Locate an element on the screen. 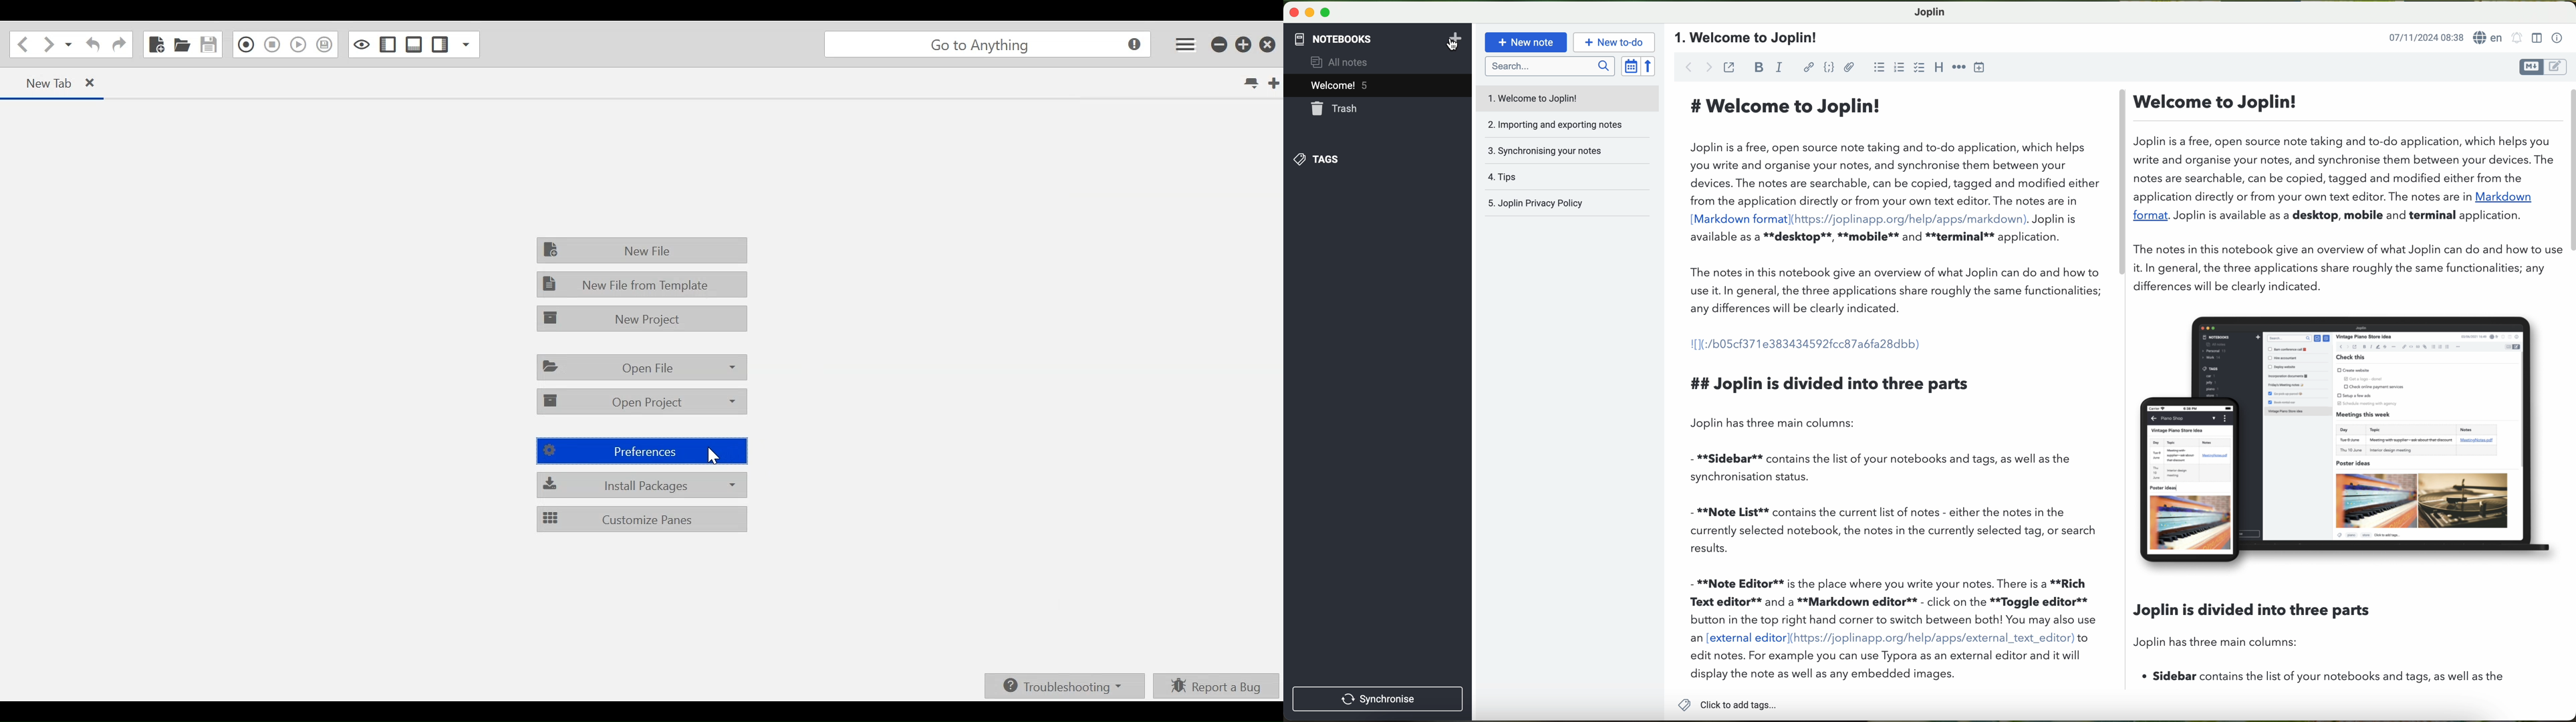  set alarm is located at coordinates (2517, 40).